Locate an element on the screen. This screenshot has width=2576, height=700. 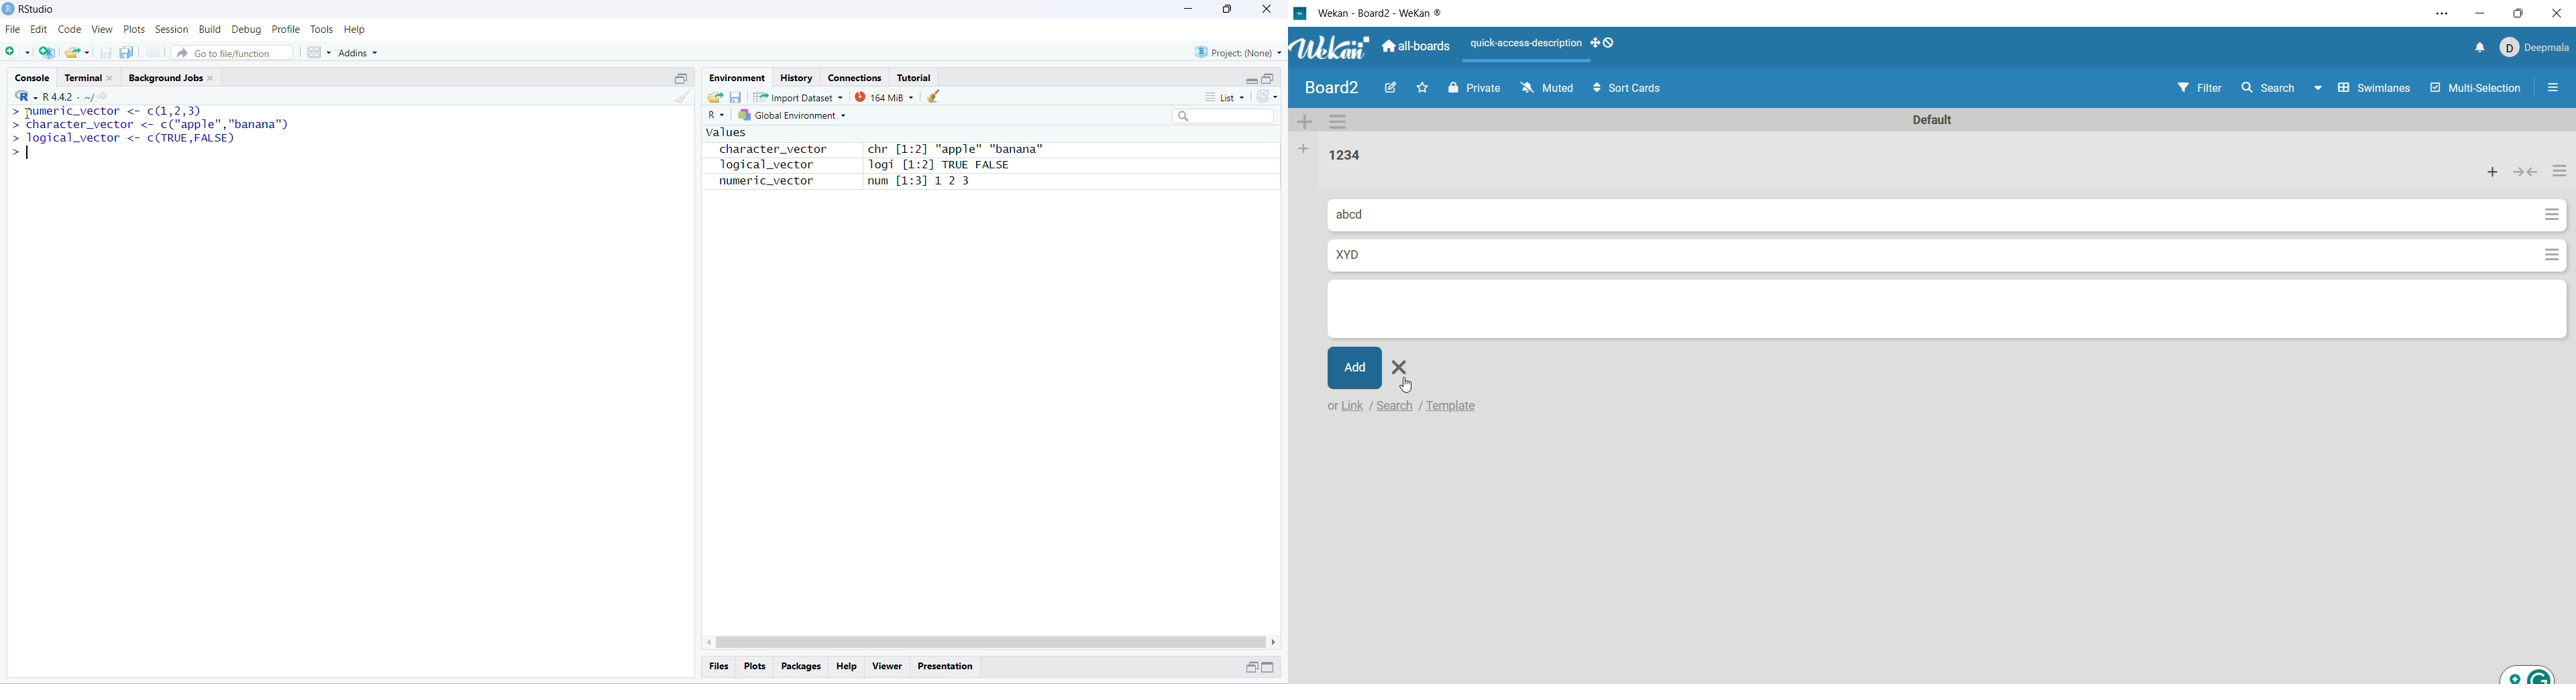
Presentation is located at coordinates (947, 667).